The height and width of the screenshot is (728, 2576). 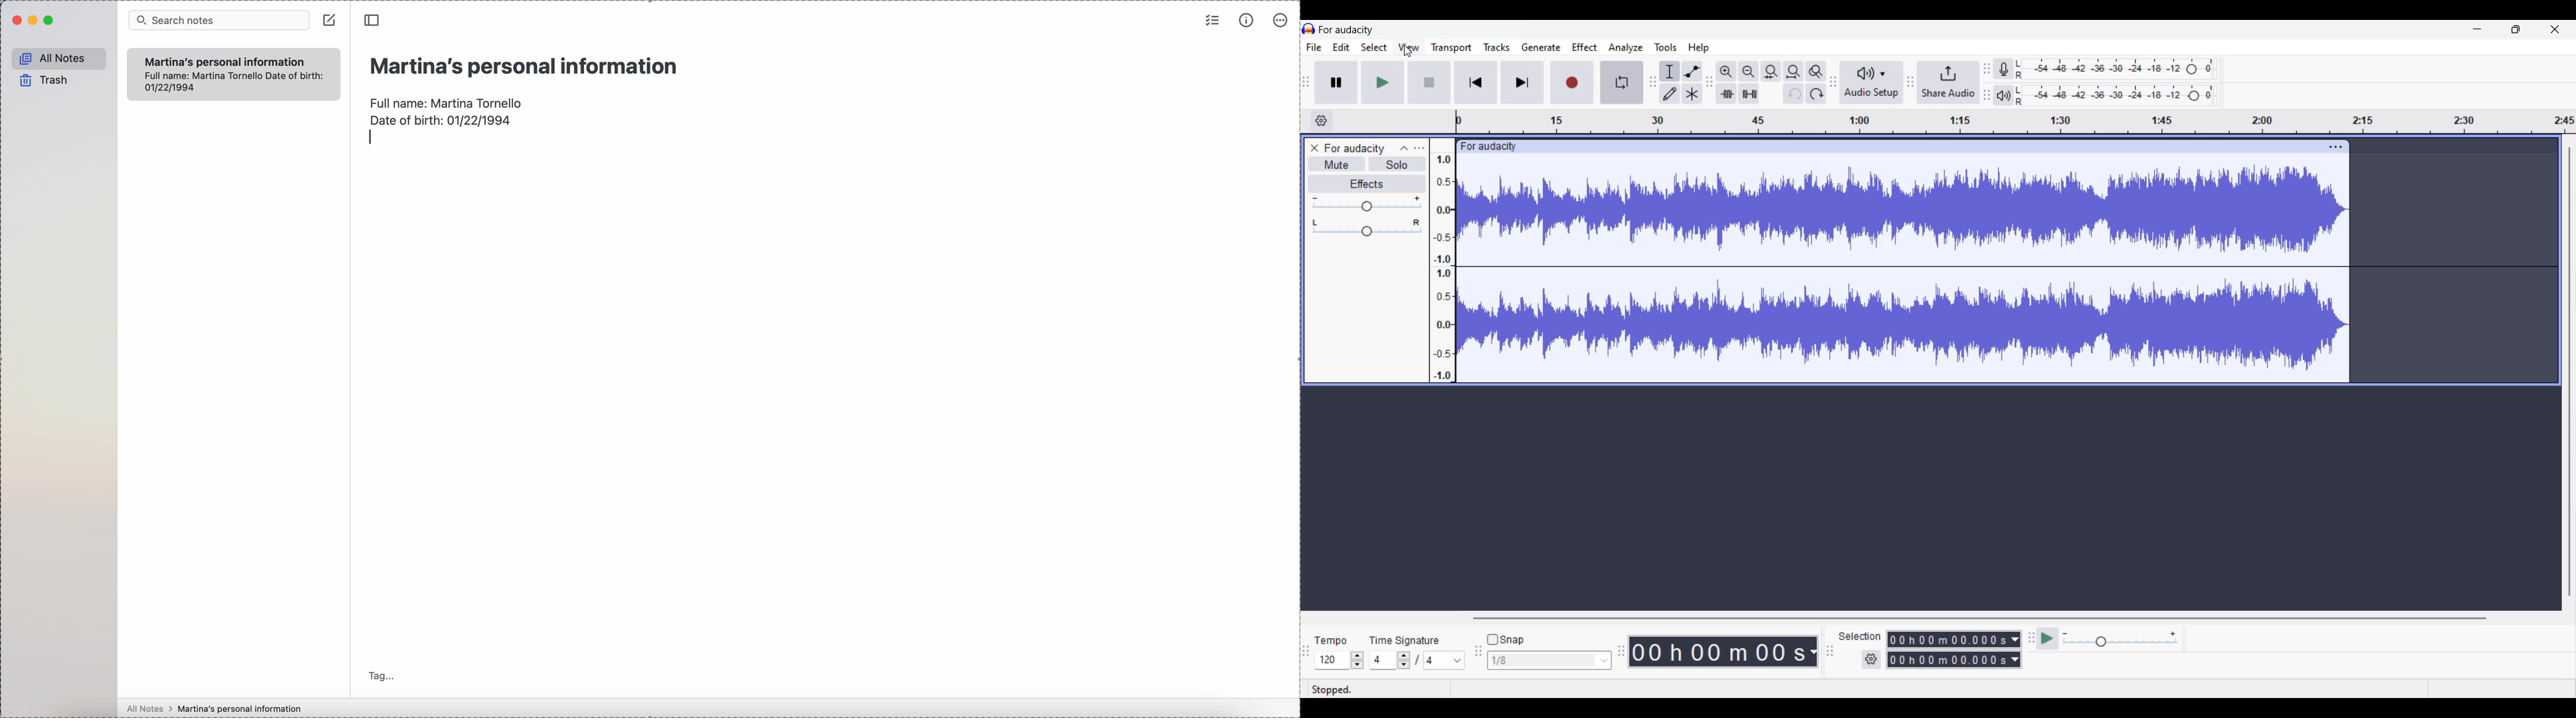 What do you see at coordinates (2569, 372) in the screenshot?
I see `Vertical slide bar` at bounding box center [2569, 372].